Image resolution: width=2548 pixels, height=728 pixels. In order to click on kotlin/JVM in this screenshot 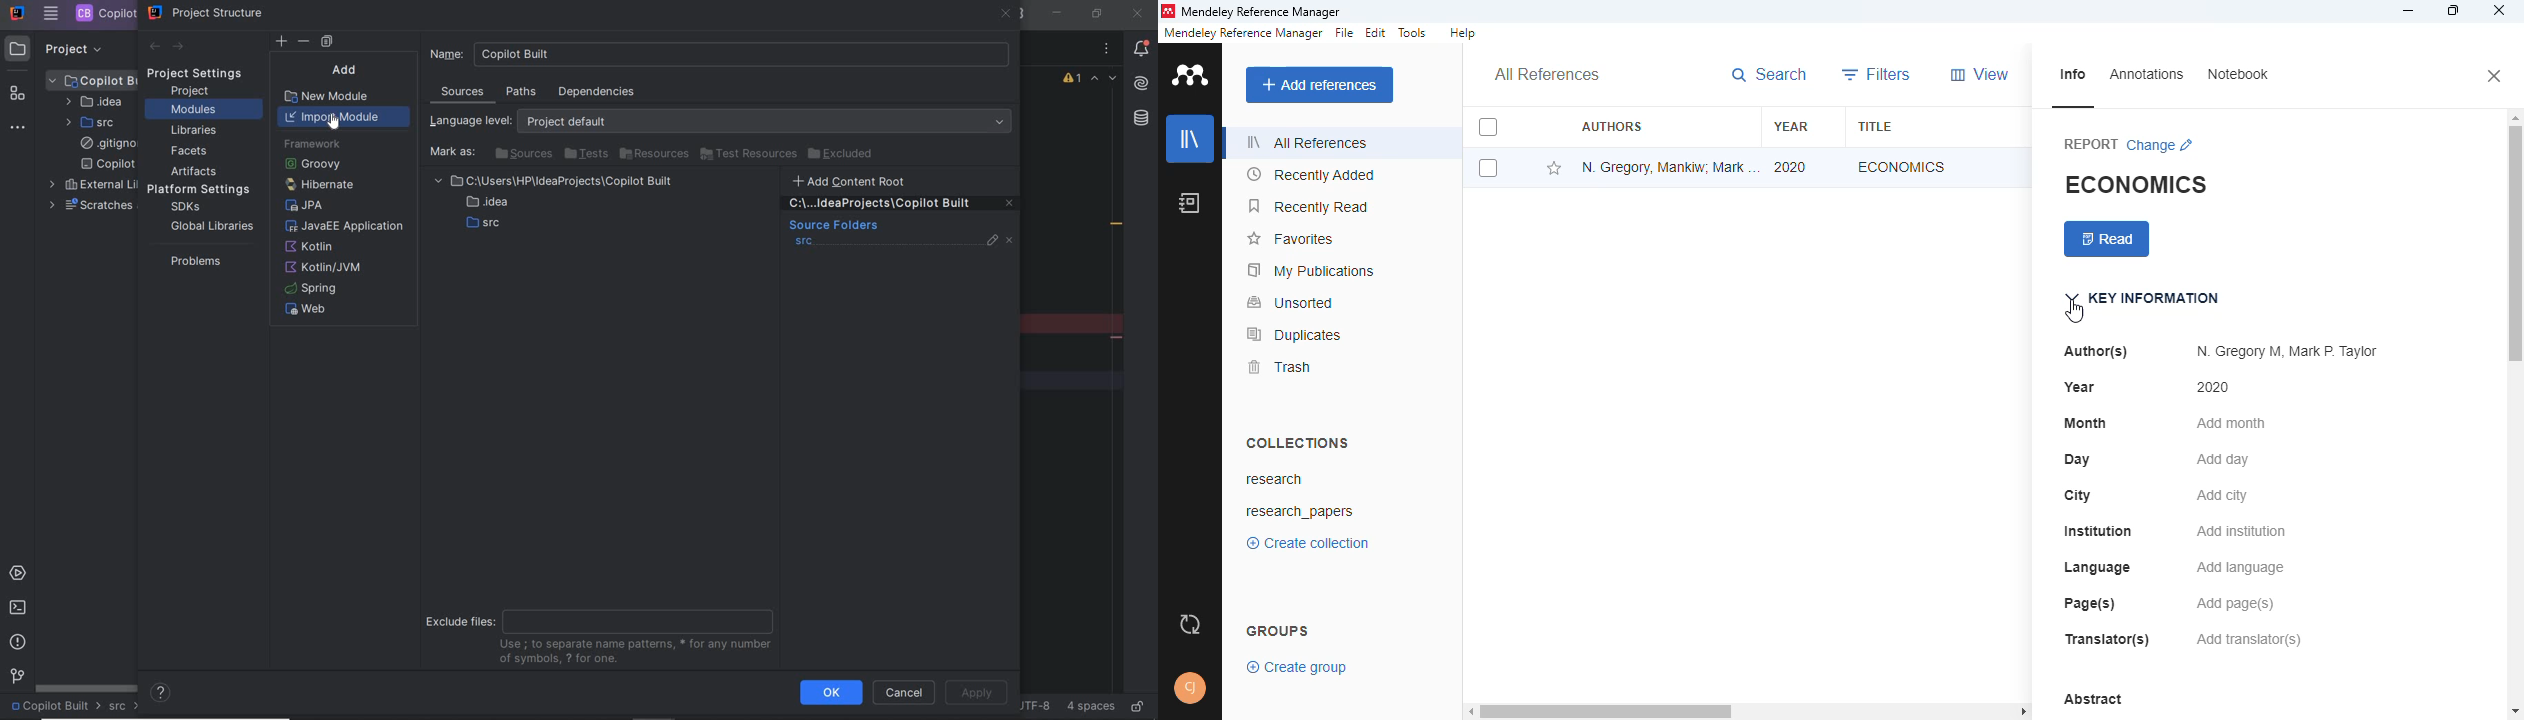, I will do `click(327, 268)`.